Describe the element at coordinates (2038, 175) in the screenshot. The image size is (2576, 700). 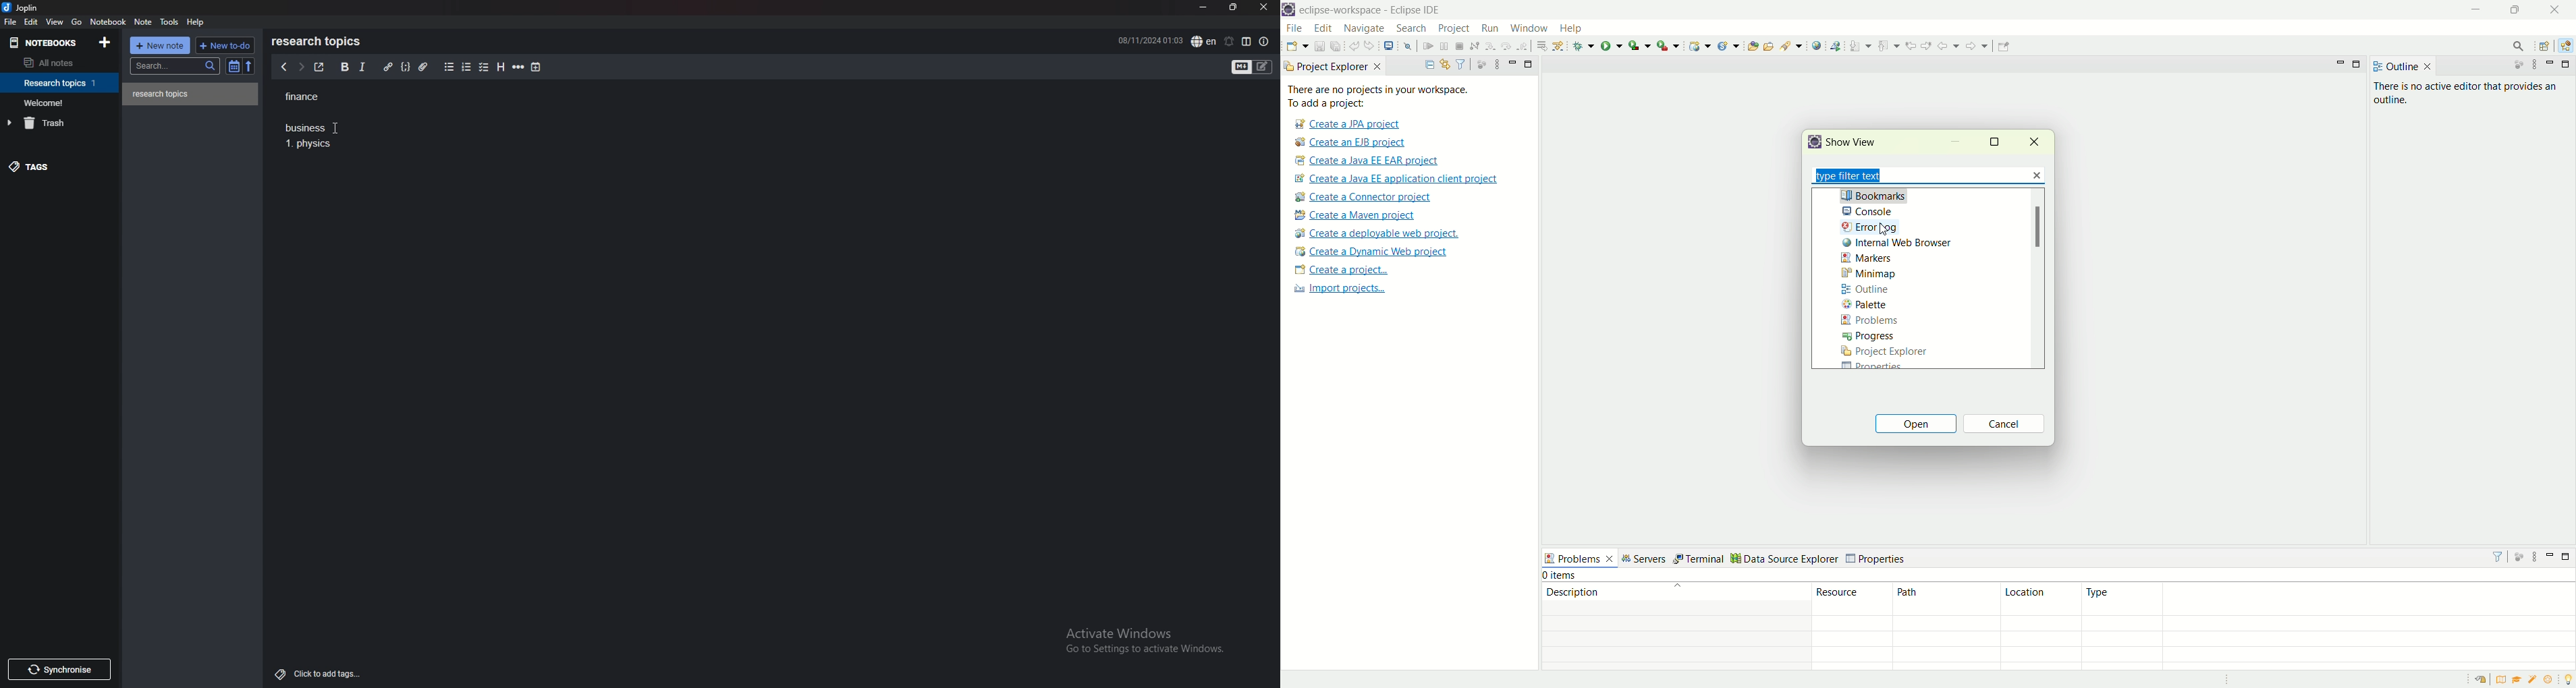
I see `close` at that location.